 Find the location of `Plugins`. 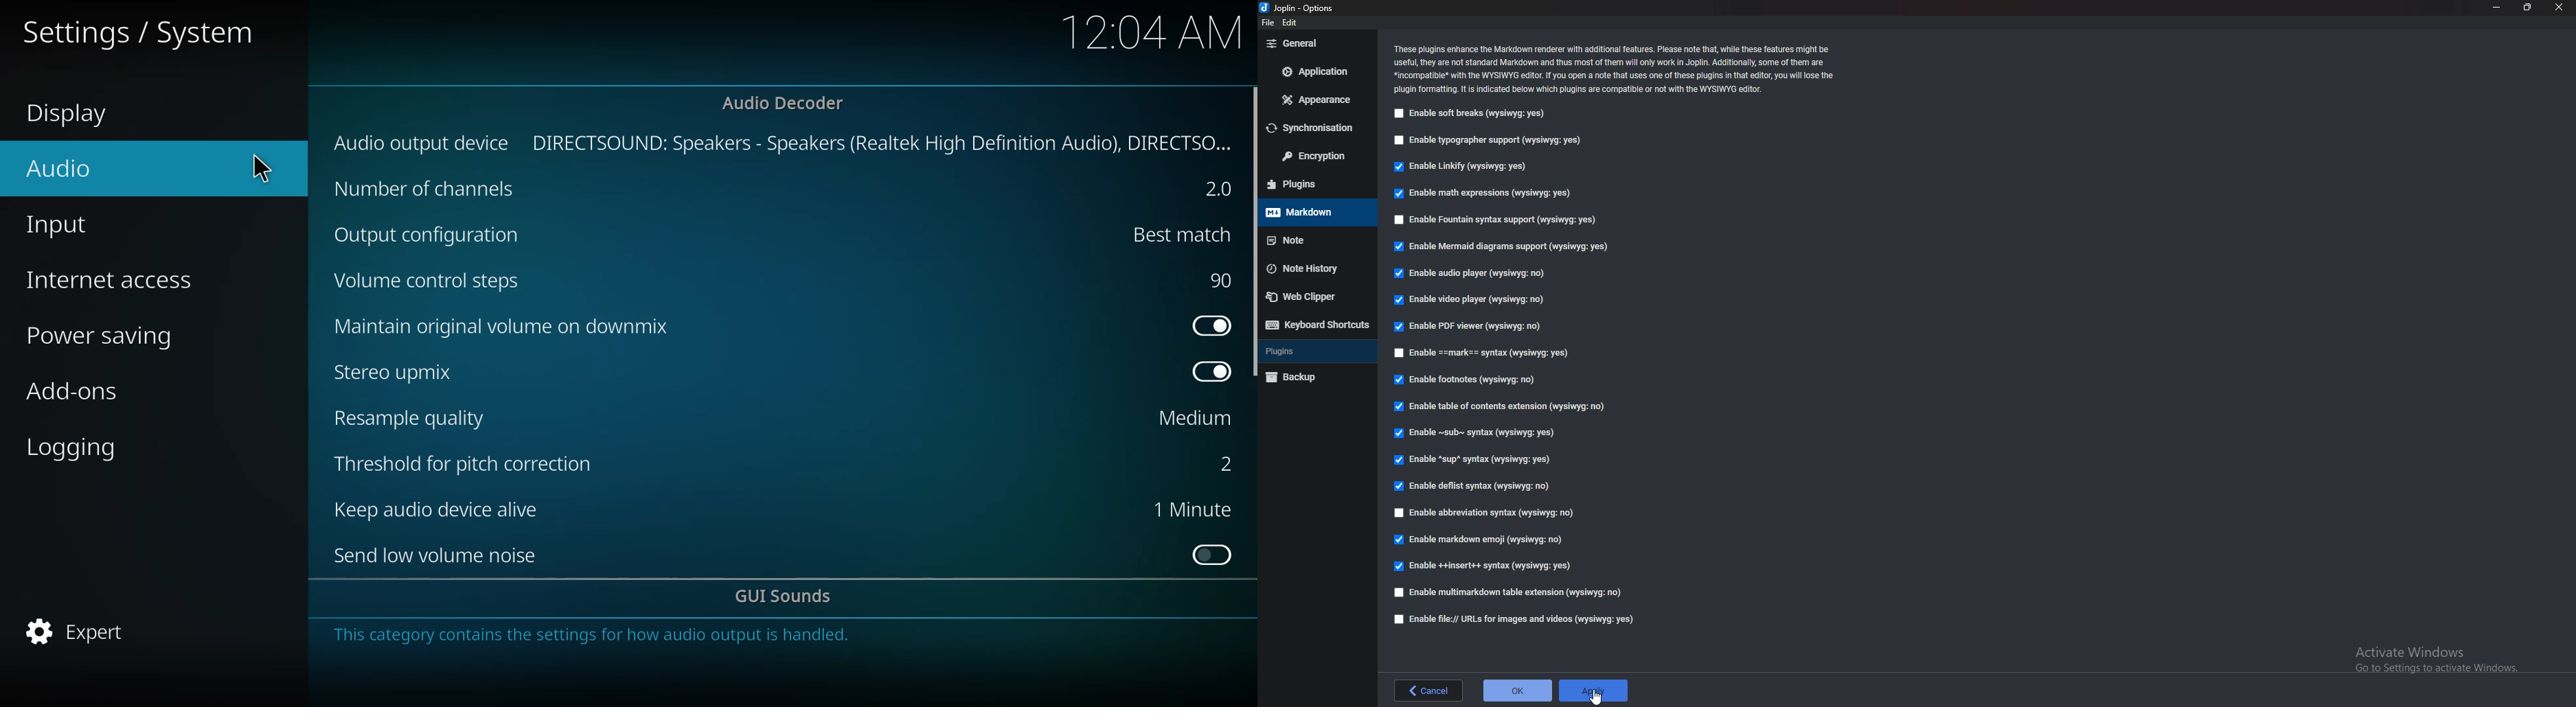

Plugins is located at coordinates (1315, 351).